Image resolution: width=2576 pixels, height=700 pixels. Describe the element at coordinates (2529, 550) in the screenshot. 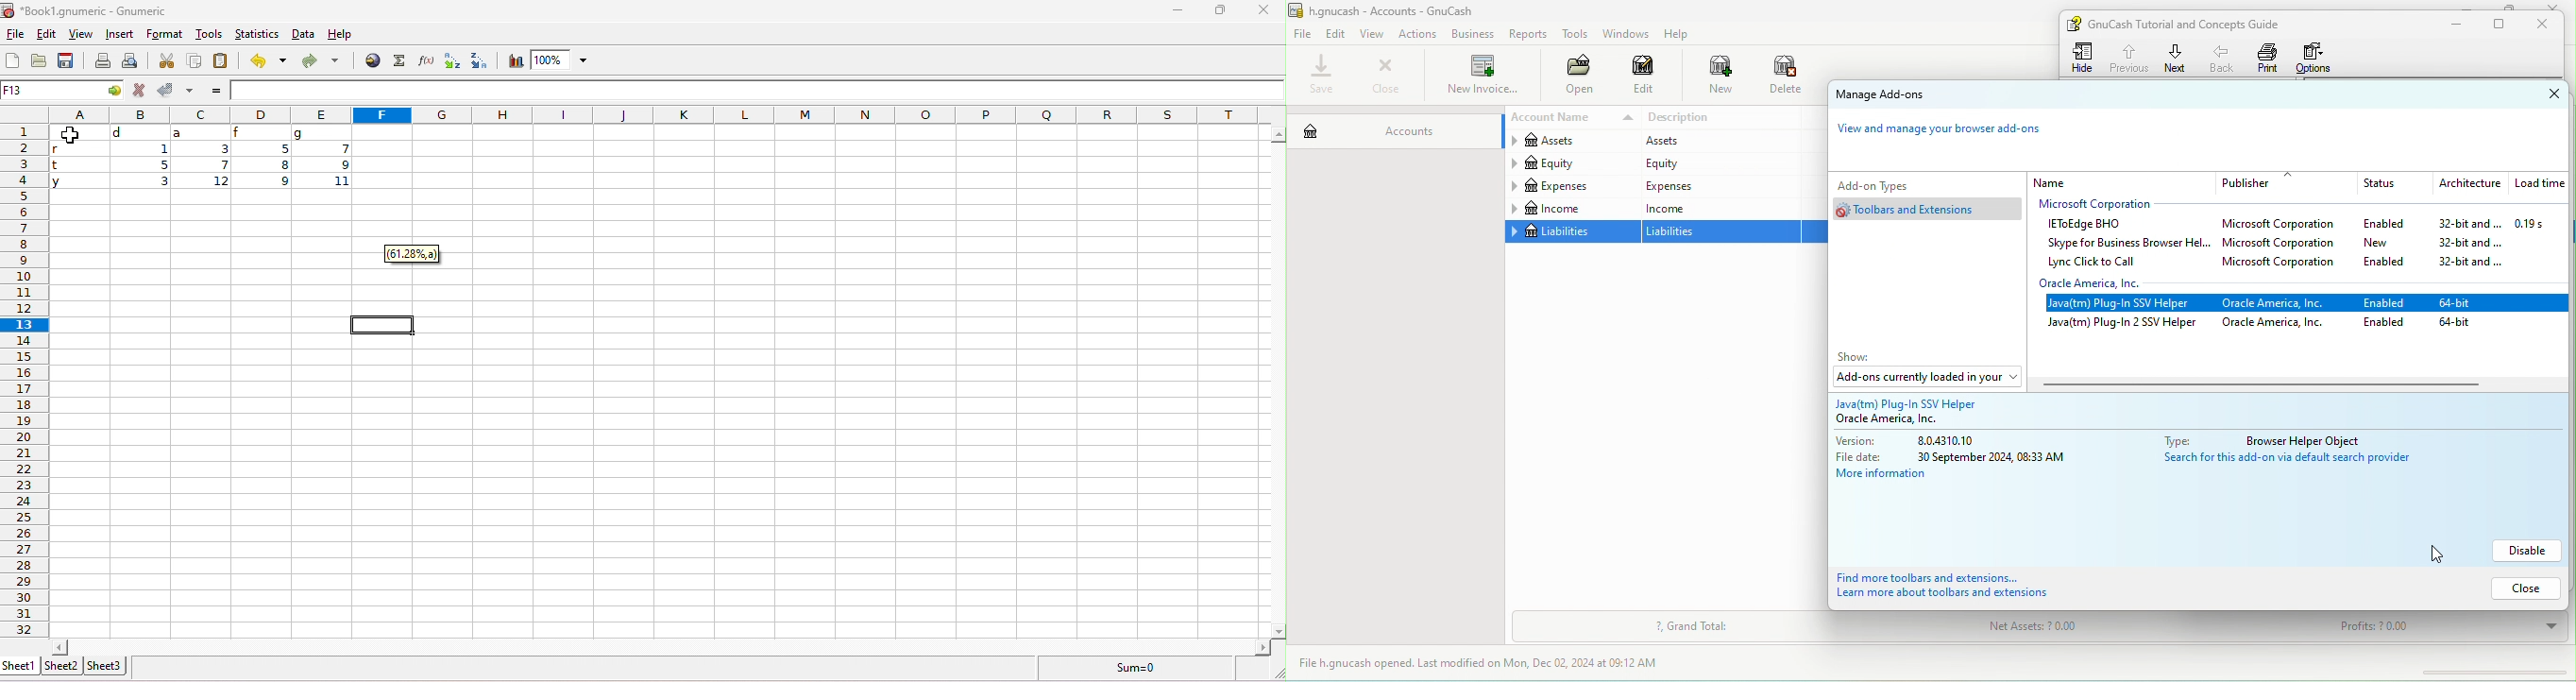

I see `delete` at that location.